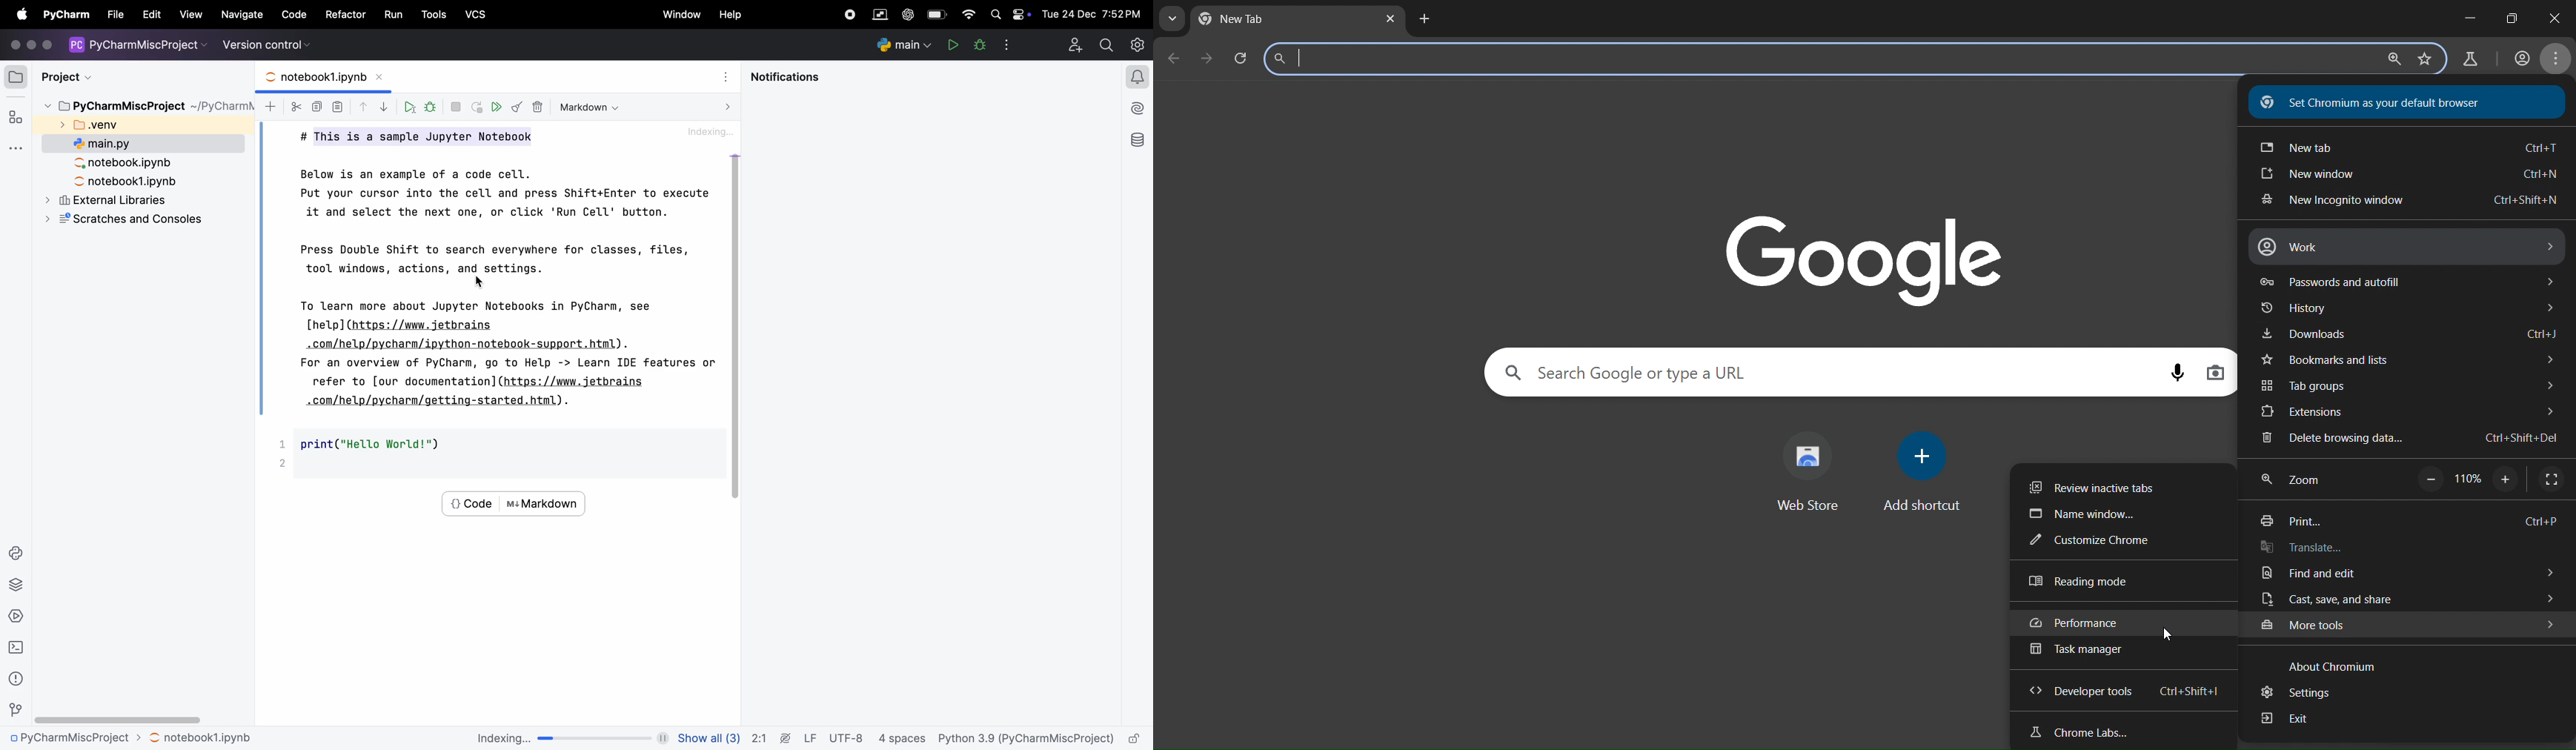 The width and height of the screenshot is (2576, 756). I want to click on scratches and consoles, so click(144, 219).